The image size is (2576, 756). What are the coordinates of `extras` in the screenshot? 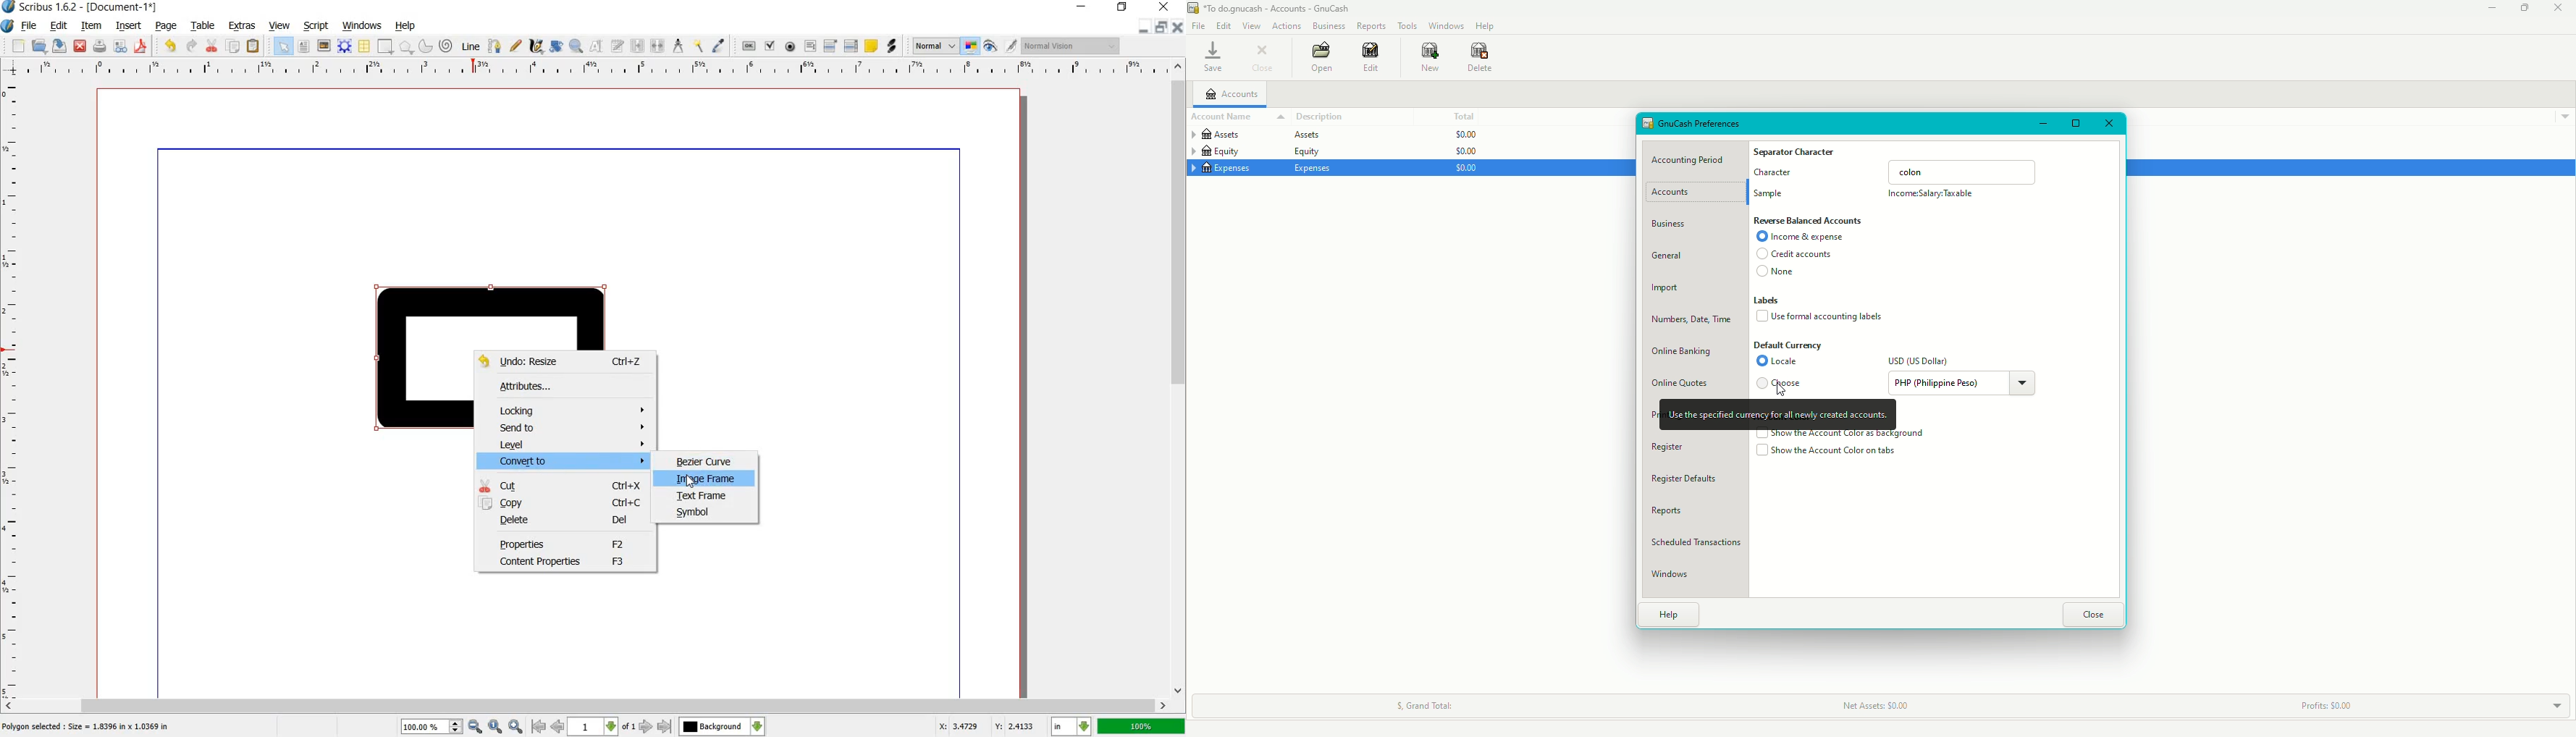 It's located at (242, 25).